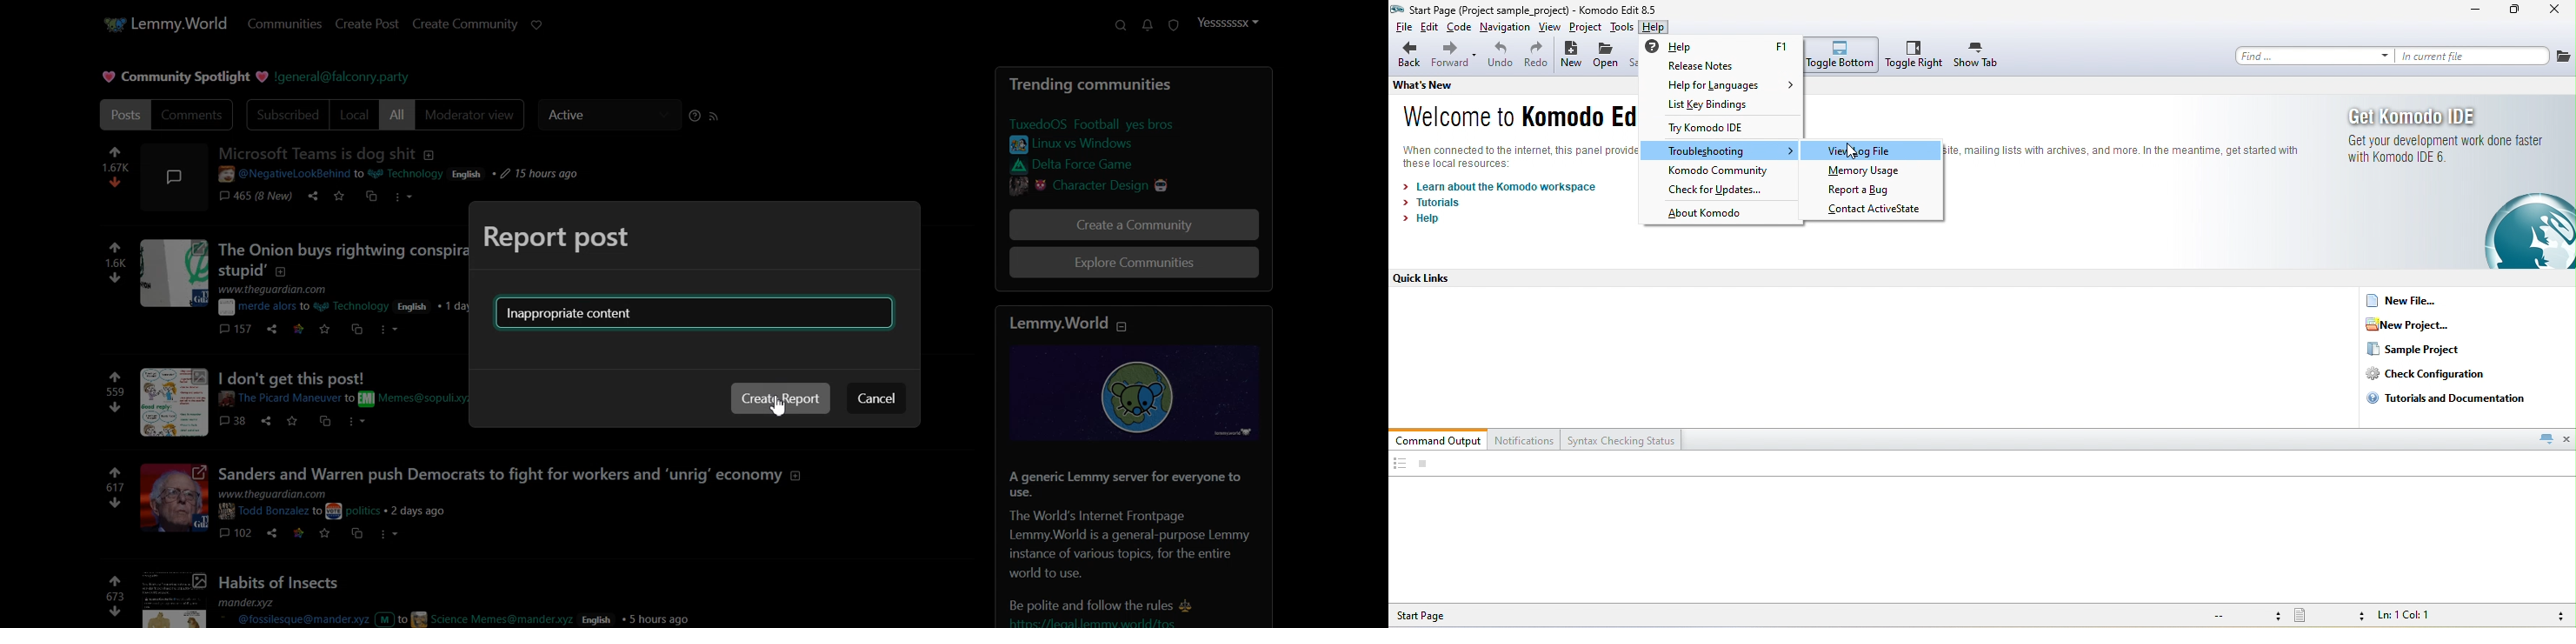 The height and width of the screenshot is (644, 2576). Describe the element at coordinates (2515, 11) in the screenshot. I see `maximize` at that location.